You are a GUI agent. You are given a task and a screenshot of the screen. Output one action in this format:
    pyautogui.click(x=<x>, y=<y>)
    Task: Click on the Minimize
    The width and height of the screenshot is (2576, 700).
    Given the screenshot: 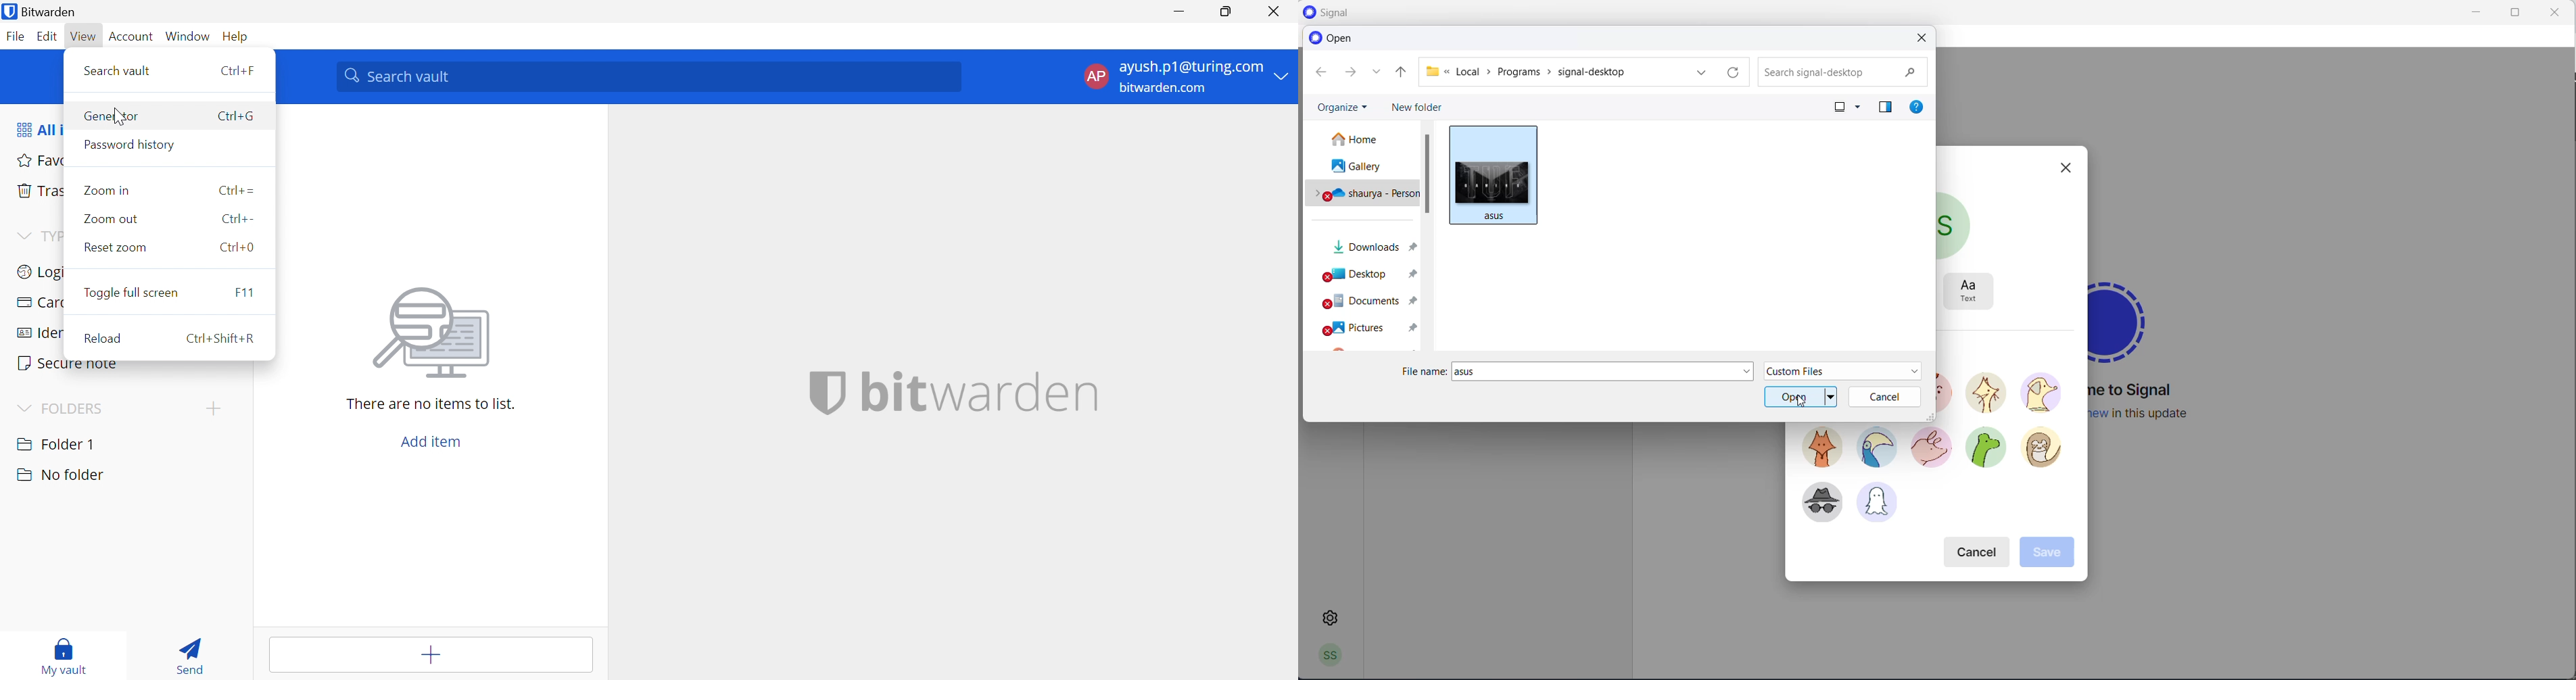 What is the action you would take?
    pyautogui.click(x=1180, y=9)
    